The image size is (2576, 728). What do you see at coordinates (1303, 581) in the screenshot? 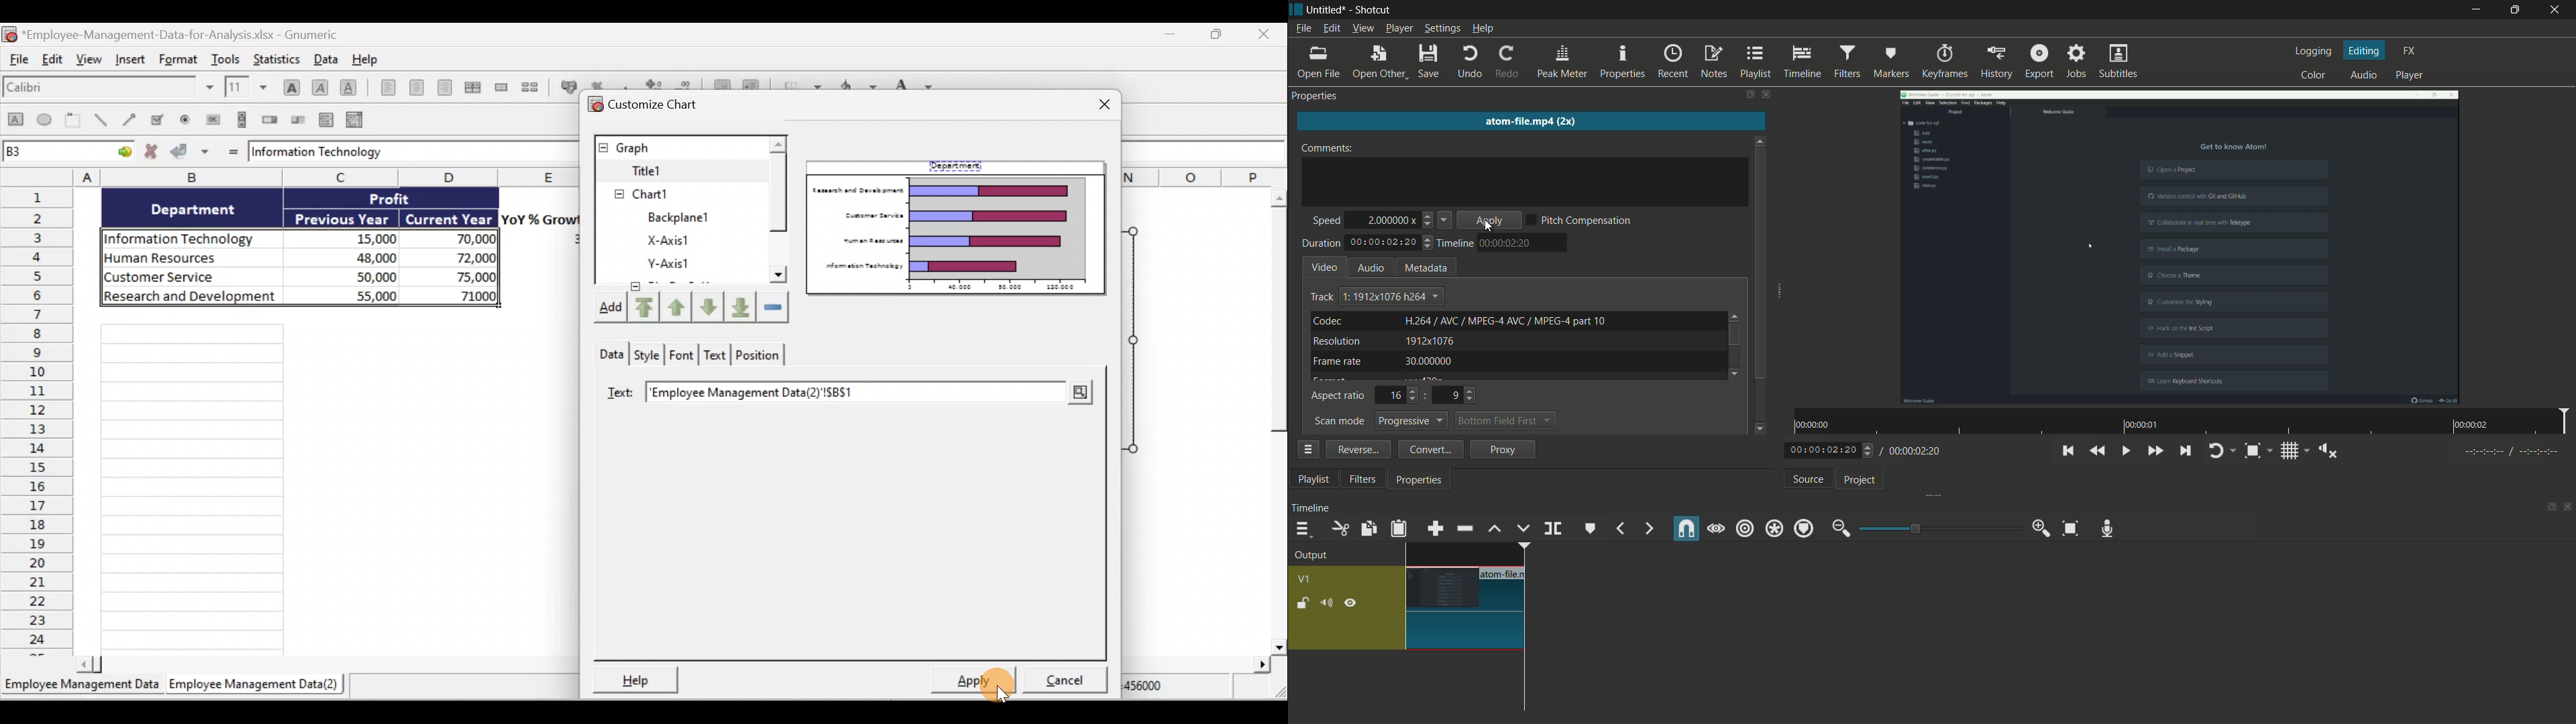
I see `v1` at bounding box center [1303, 581].